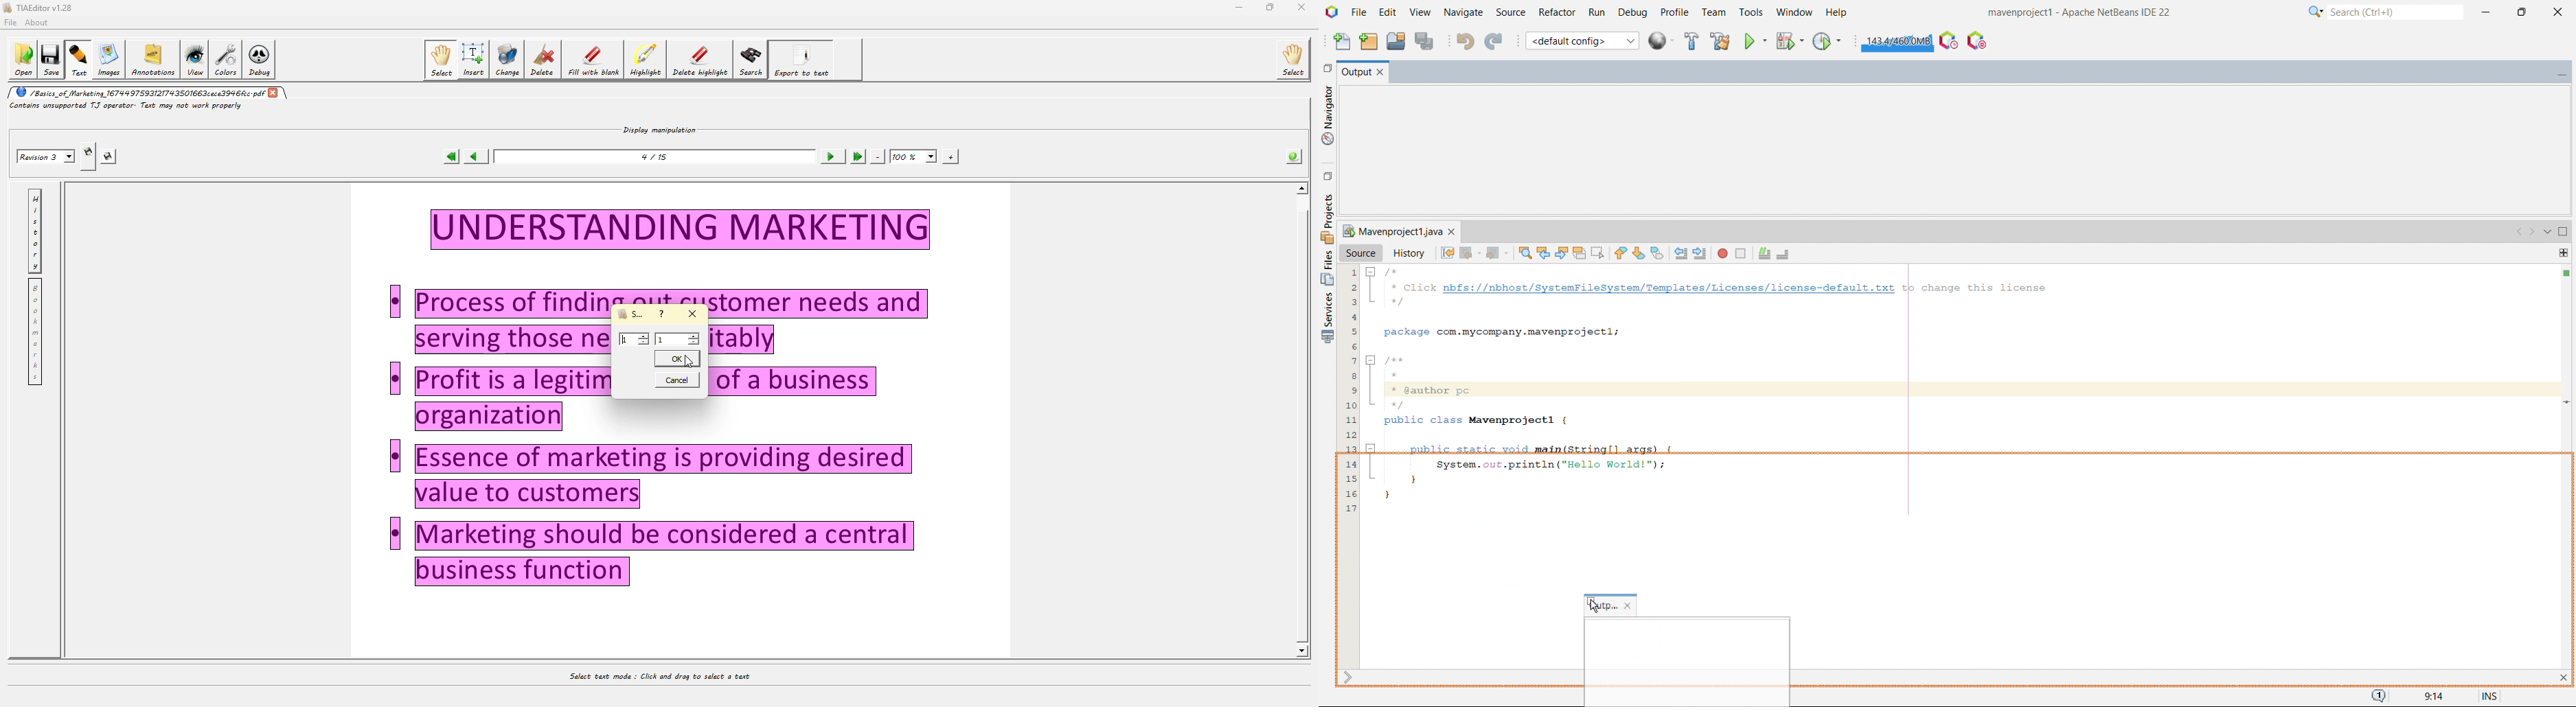 The image size is (2576, 728). What do you see at coordinates (1526, 253) in the screenshot?
I see `find selection` at bounding box center [1526, 253].